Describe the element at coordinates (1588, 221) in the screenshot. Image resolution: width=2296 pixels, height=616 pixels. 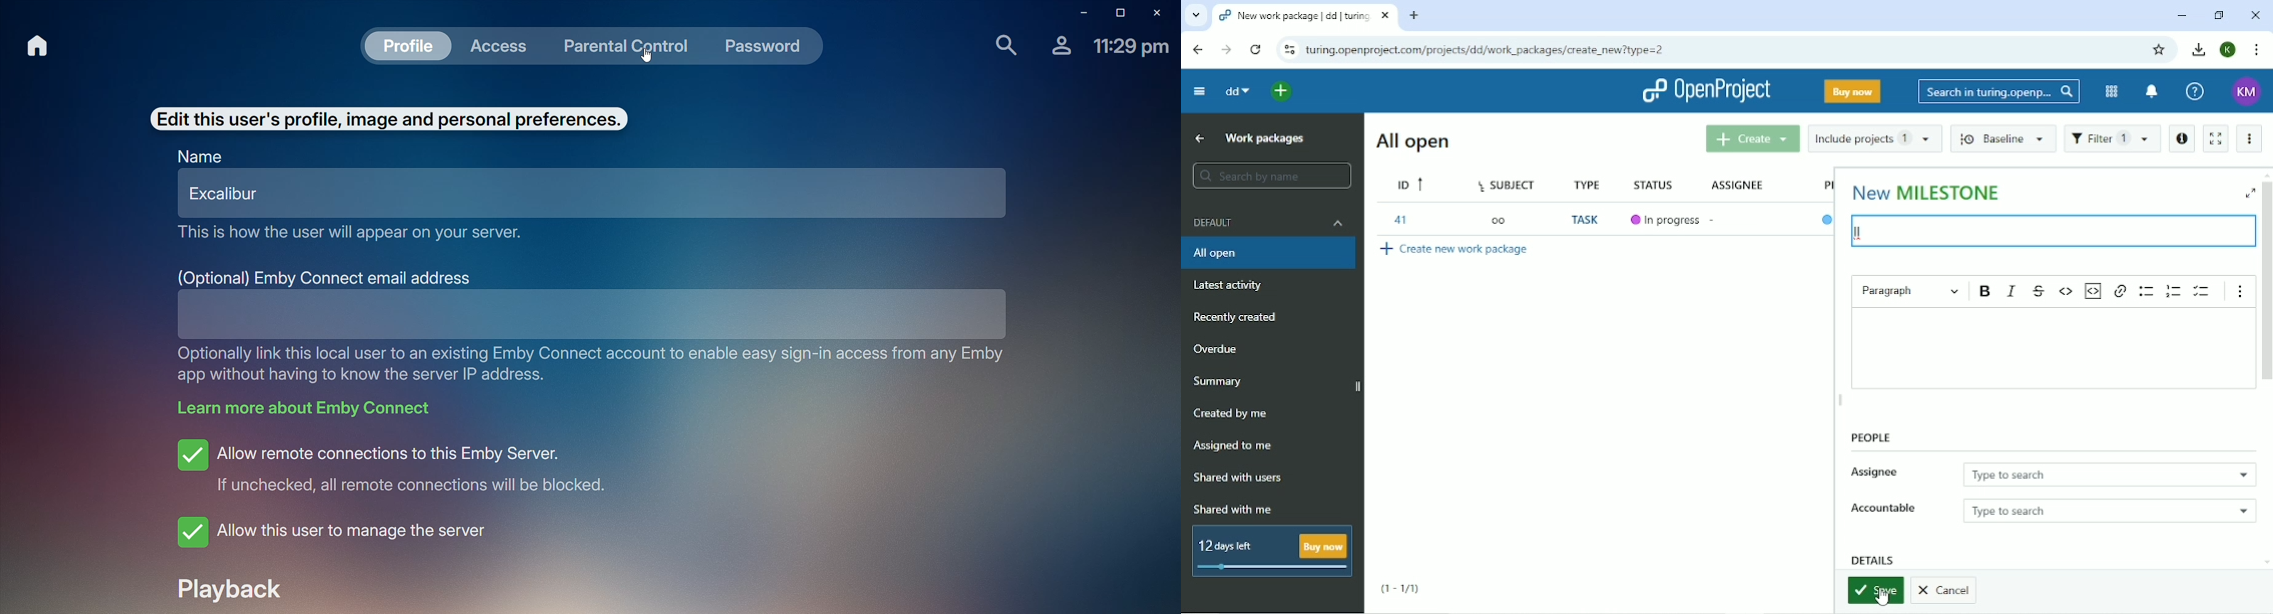
I see `task` at that location.